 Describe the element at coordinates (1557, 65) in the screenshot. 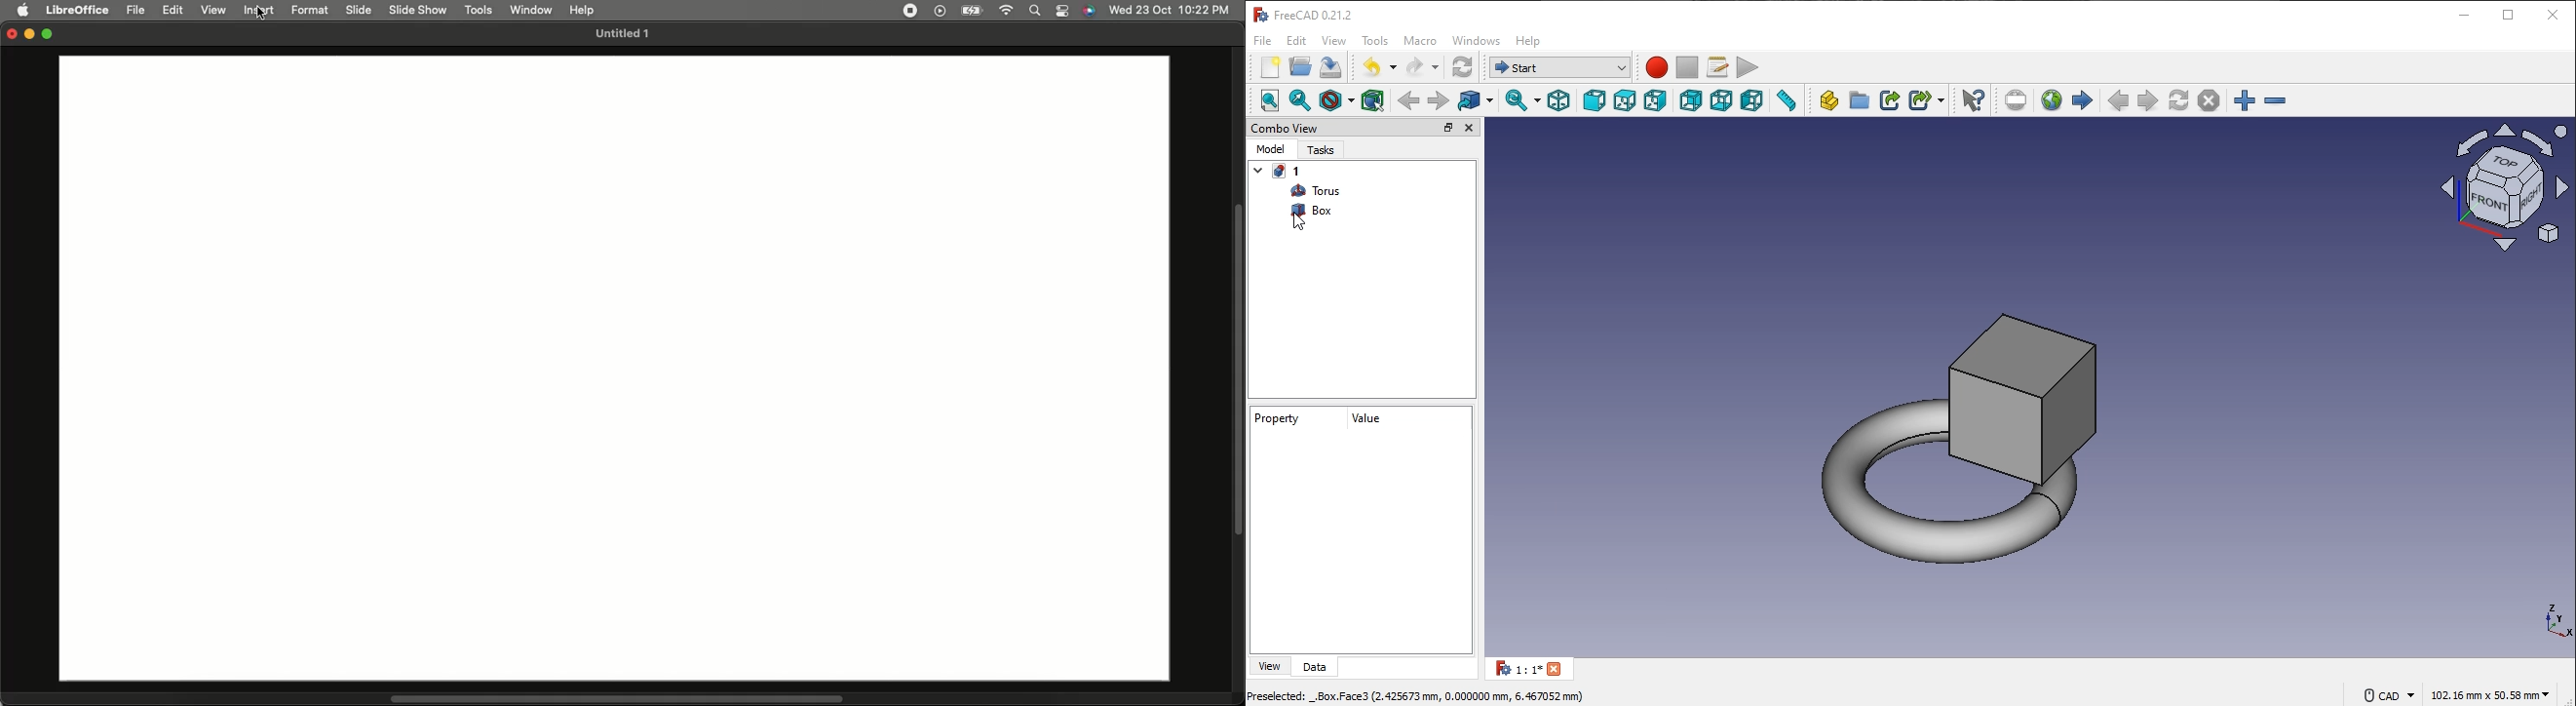

I see `workbench` at that location.